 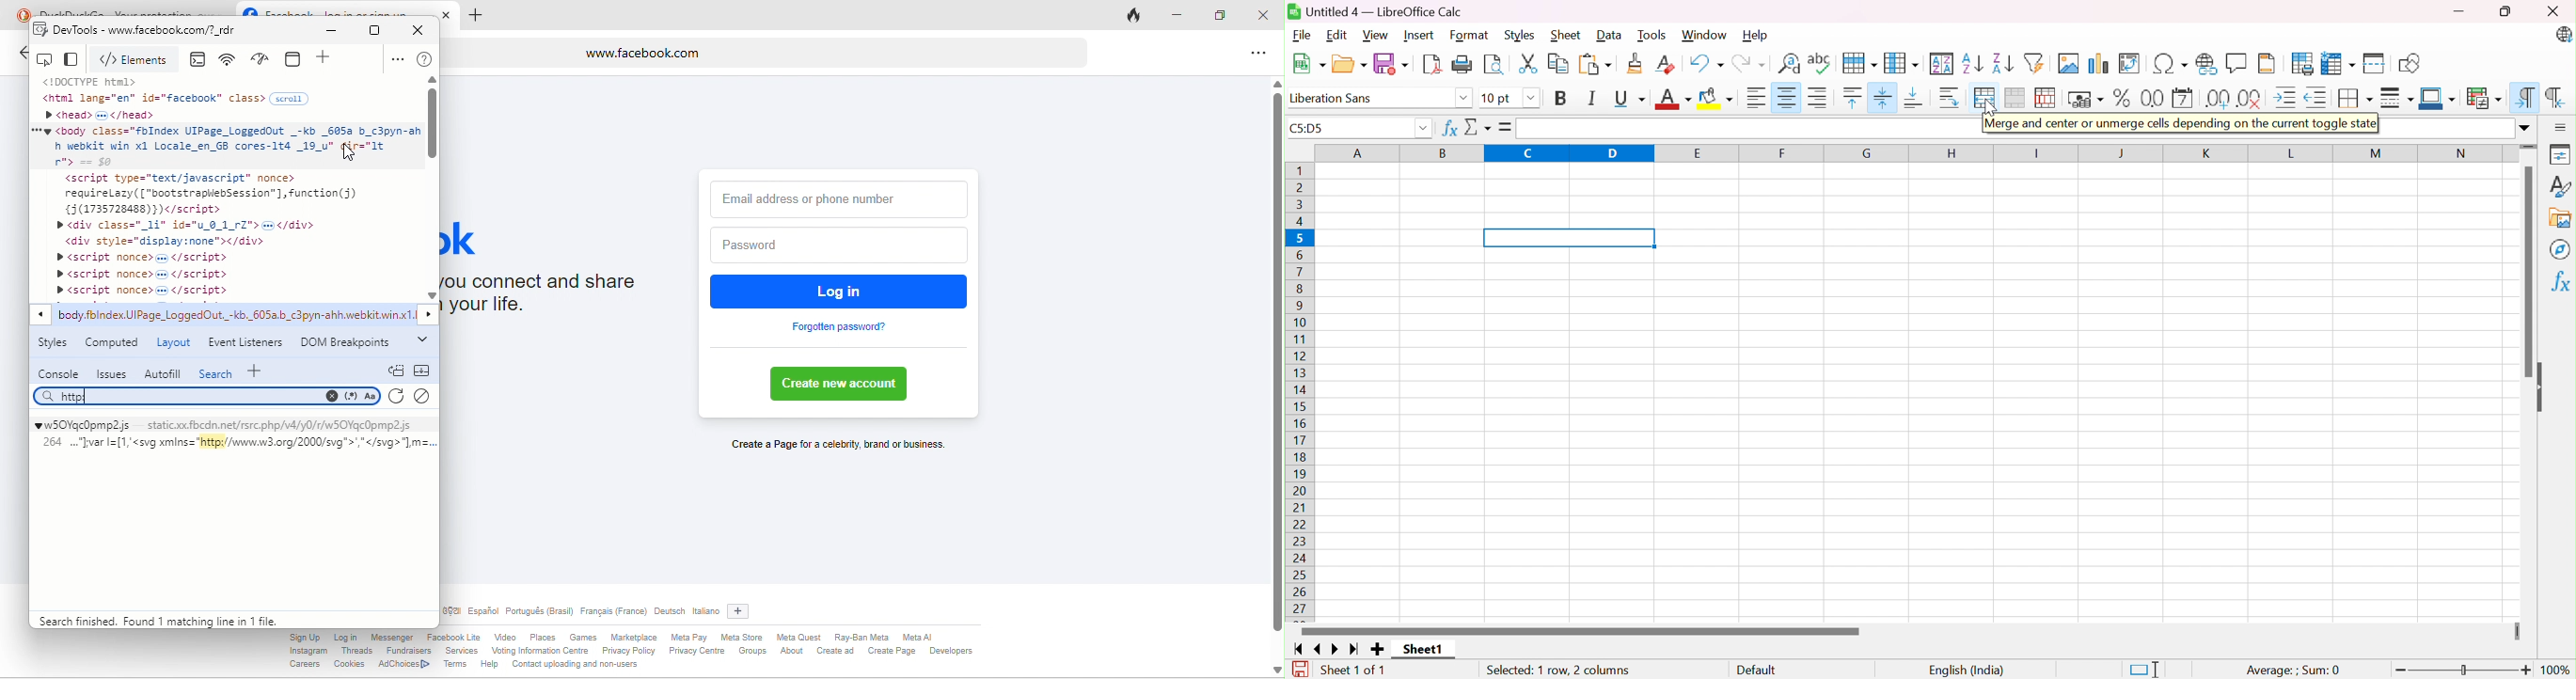 What do you see at coordinates (2527, 96) in the screenshot?
I see `Left-To-Right` at bounding box center [2527, 96].